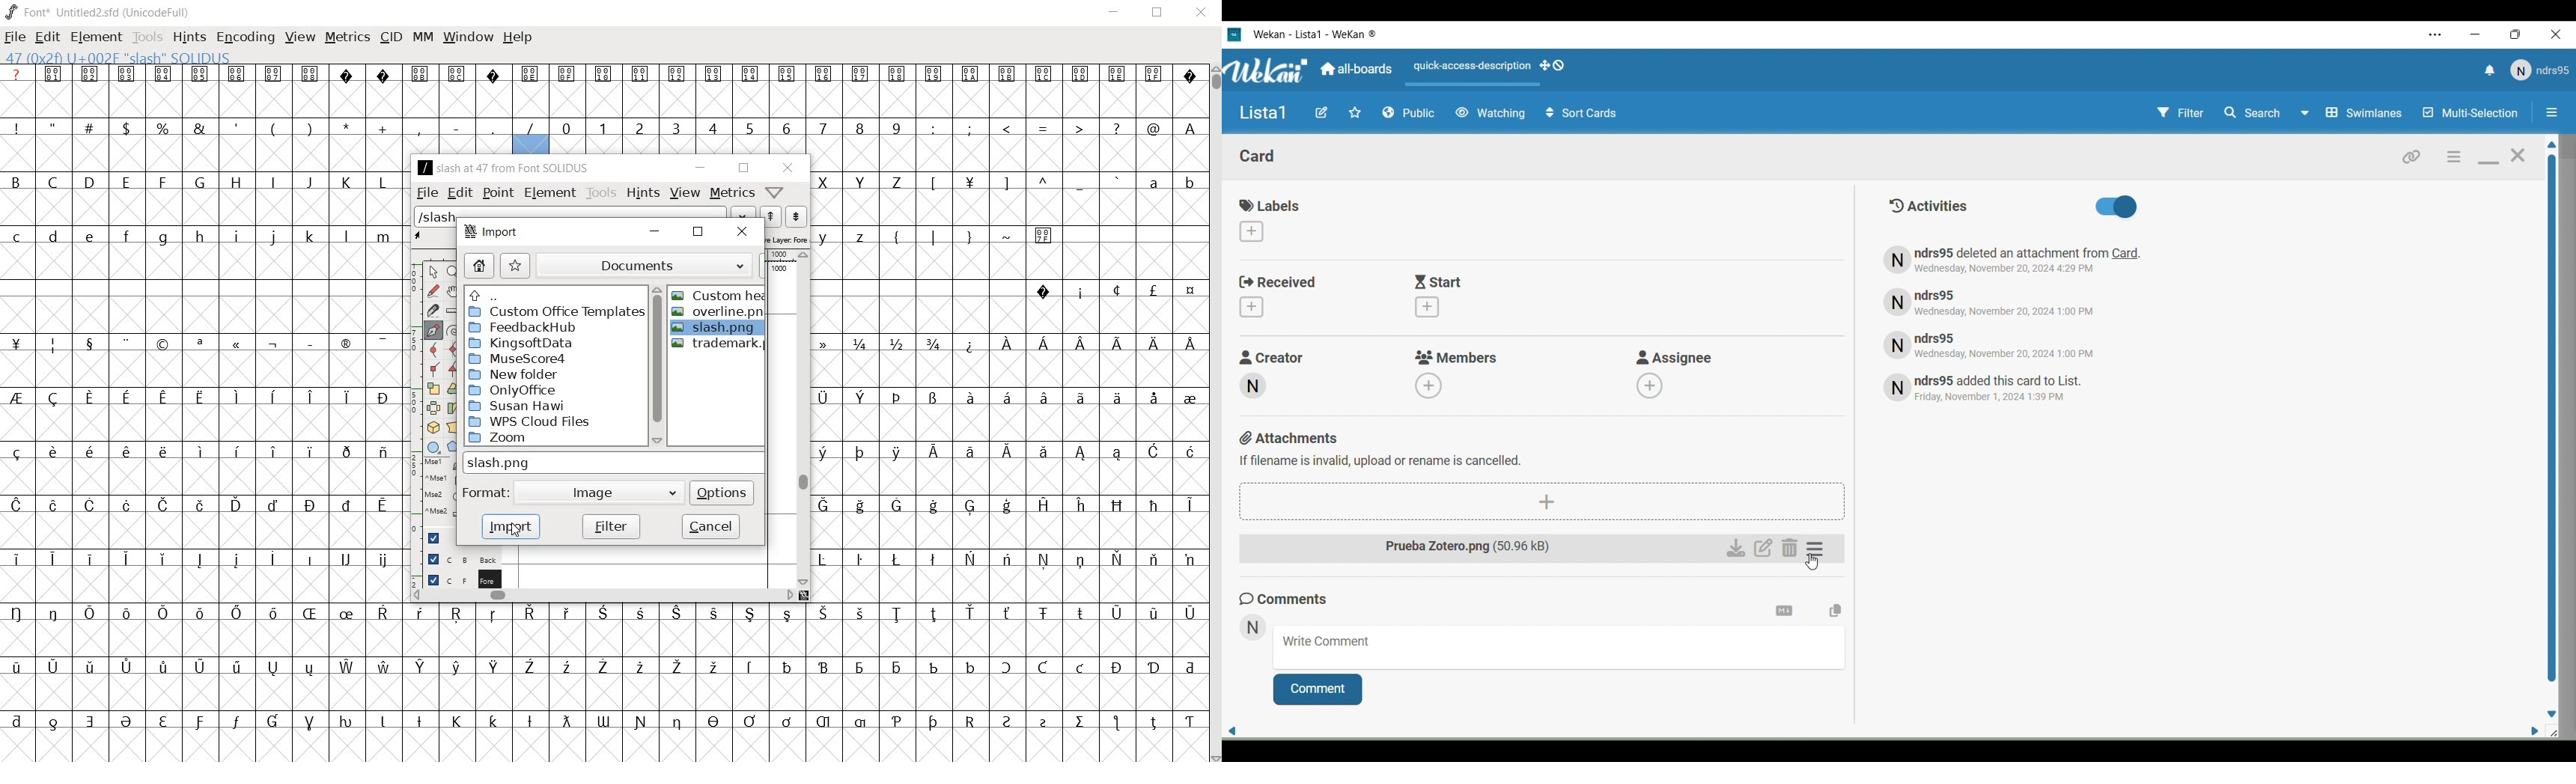 The image size is (2576, 784). What do you see at coordinates (1560, 648) in the screenshot?
I see `Write coment` at bounding box center [1560, 648].